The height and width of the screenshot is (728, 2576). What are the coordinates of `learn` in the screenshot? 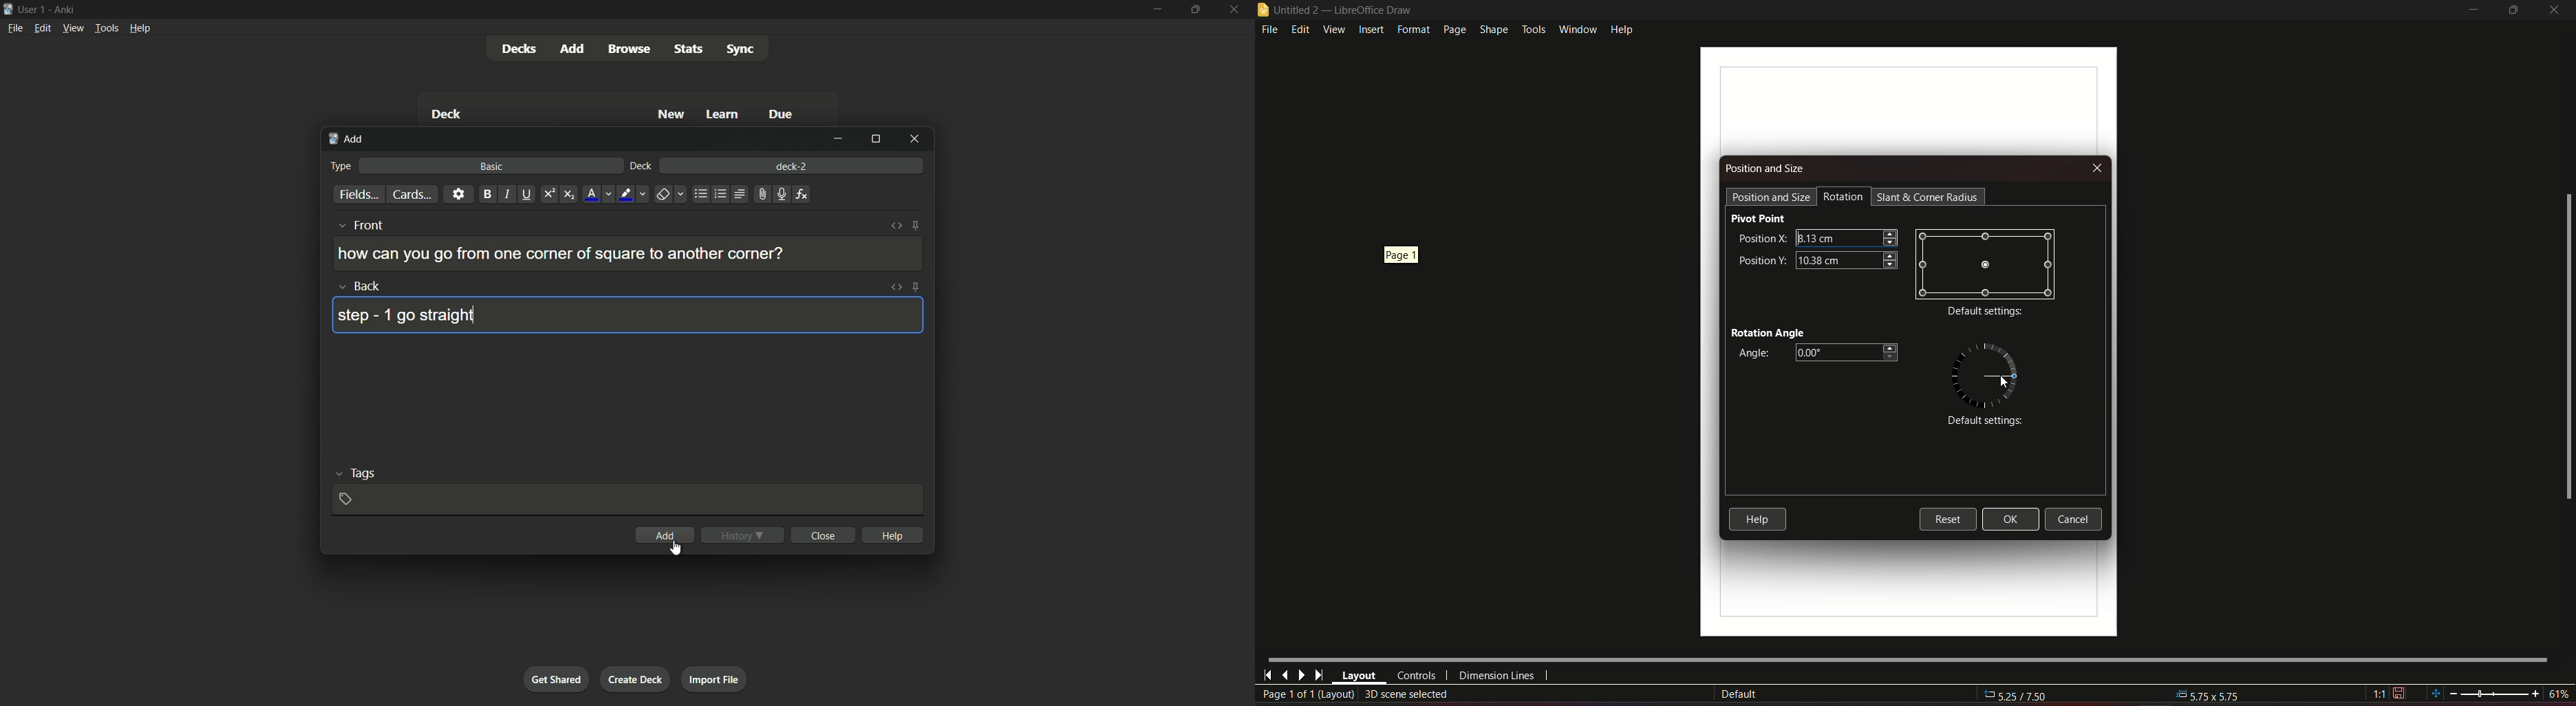 It's located at (724, 114).